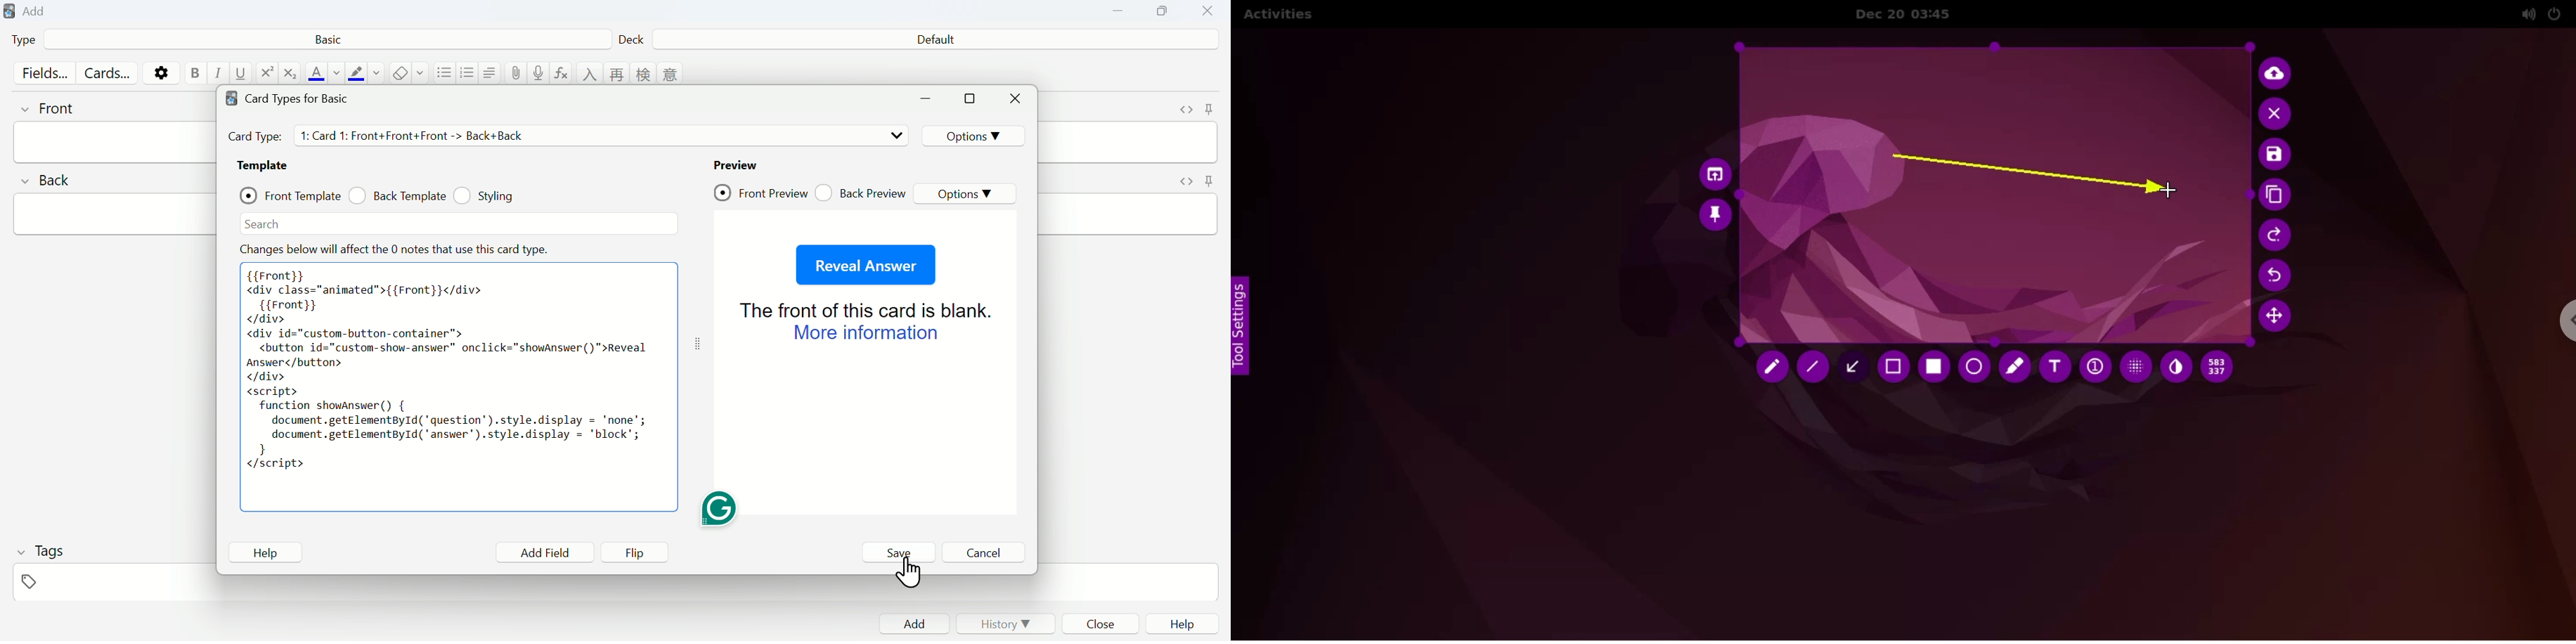 The image size is (2576, 644). I want to click on Card Types details, so click(389, 135).